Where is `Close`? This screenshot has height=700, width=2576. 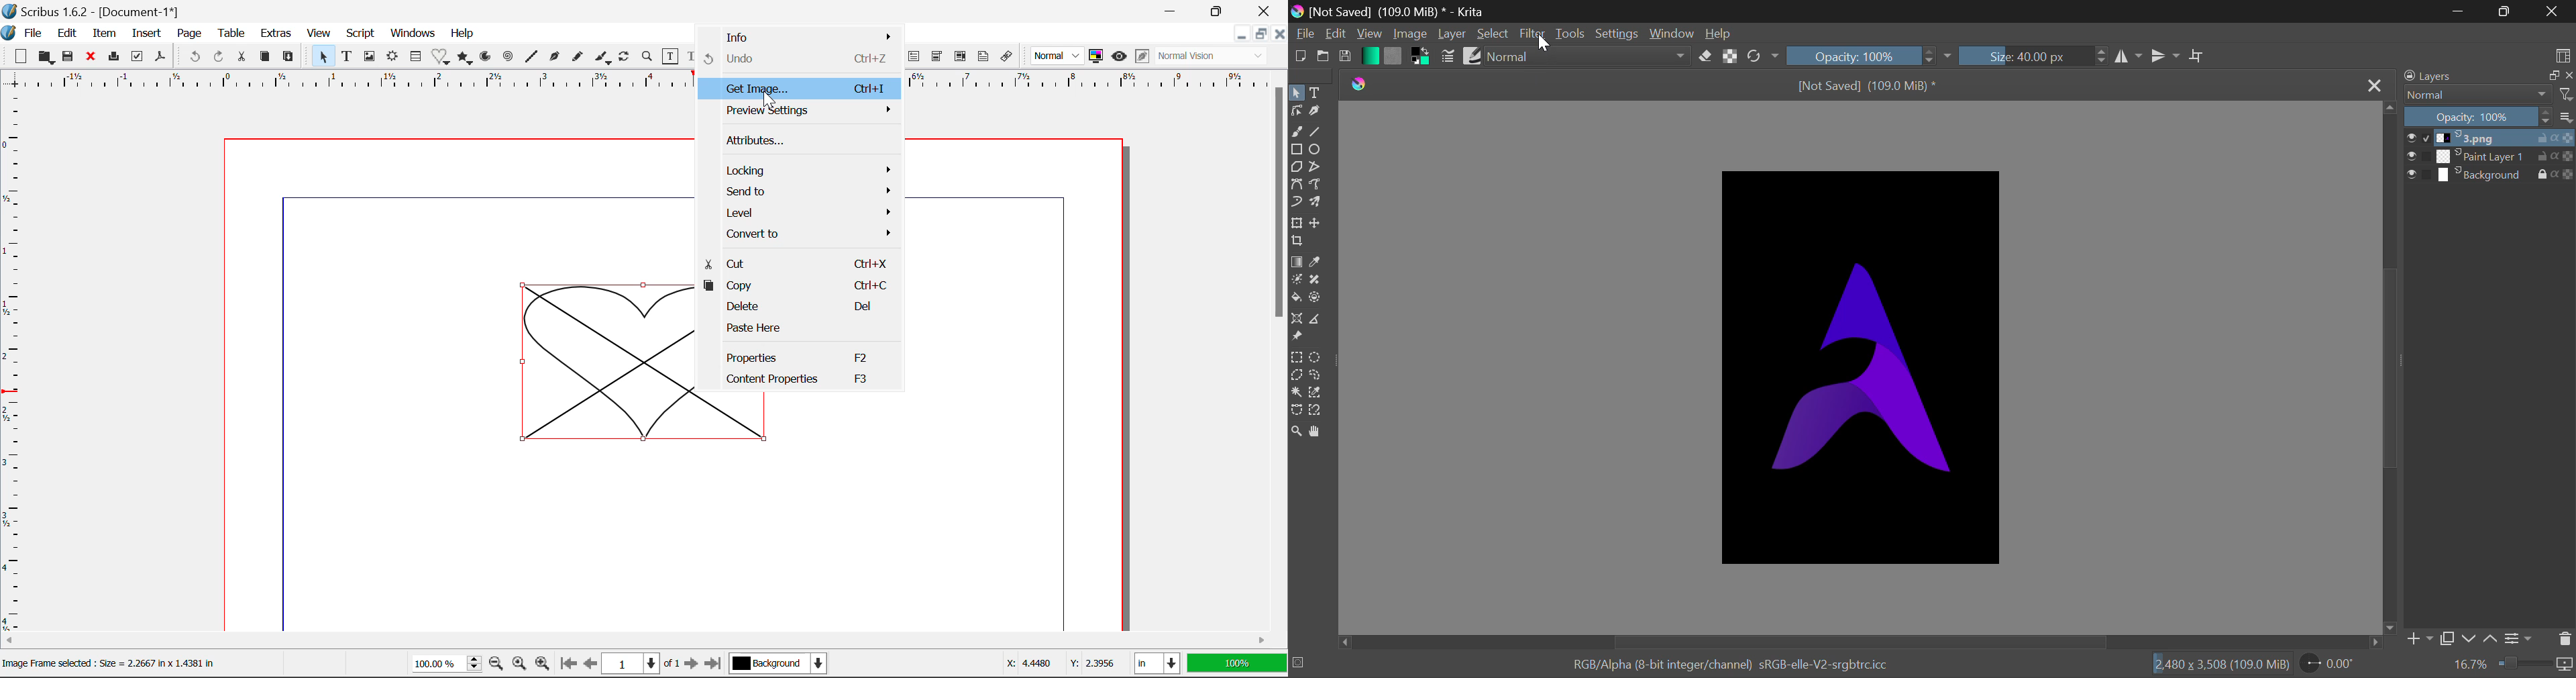
Close is located at coordinates (93, 58).